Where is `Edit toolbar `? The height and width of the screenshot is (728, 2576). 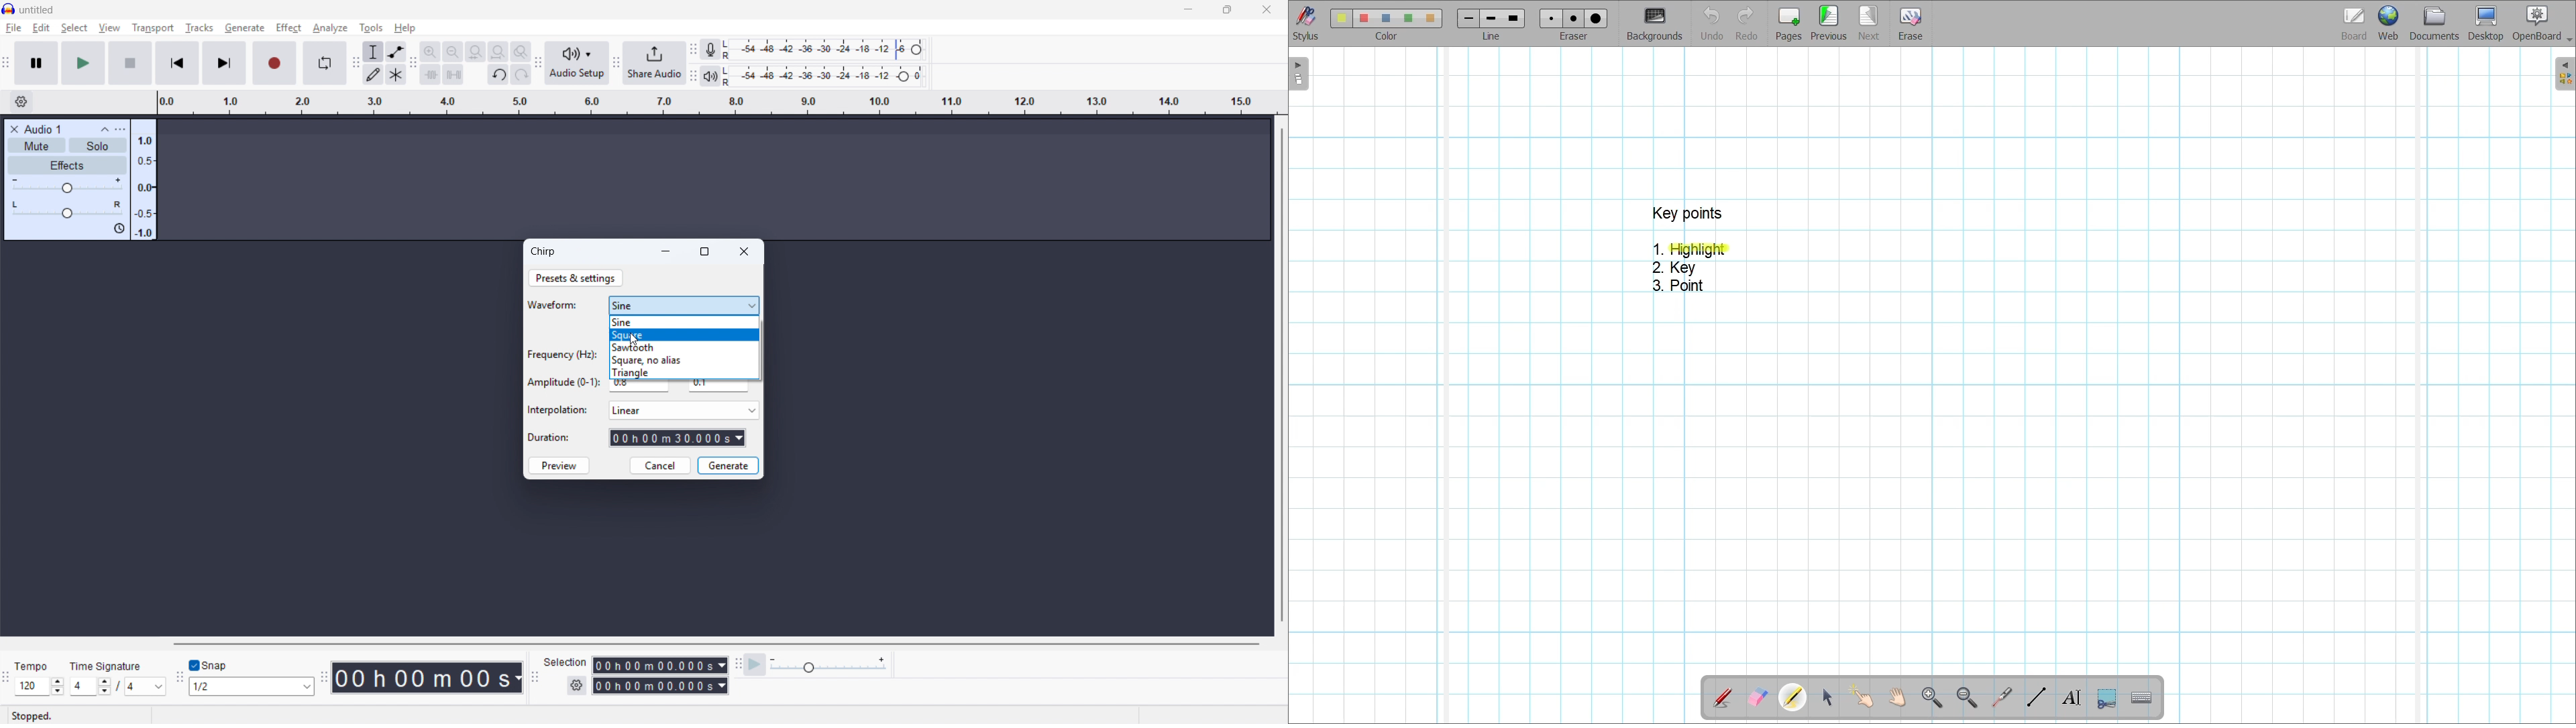
Edit toolbar  is located at coordinates (413, 64).